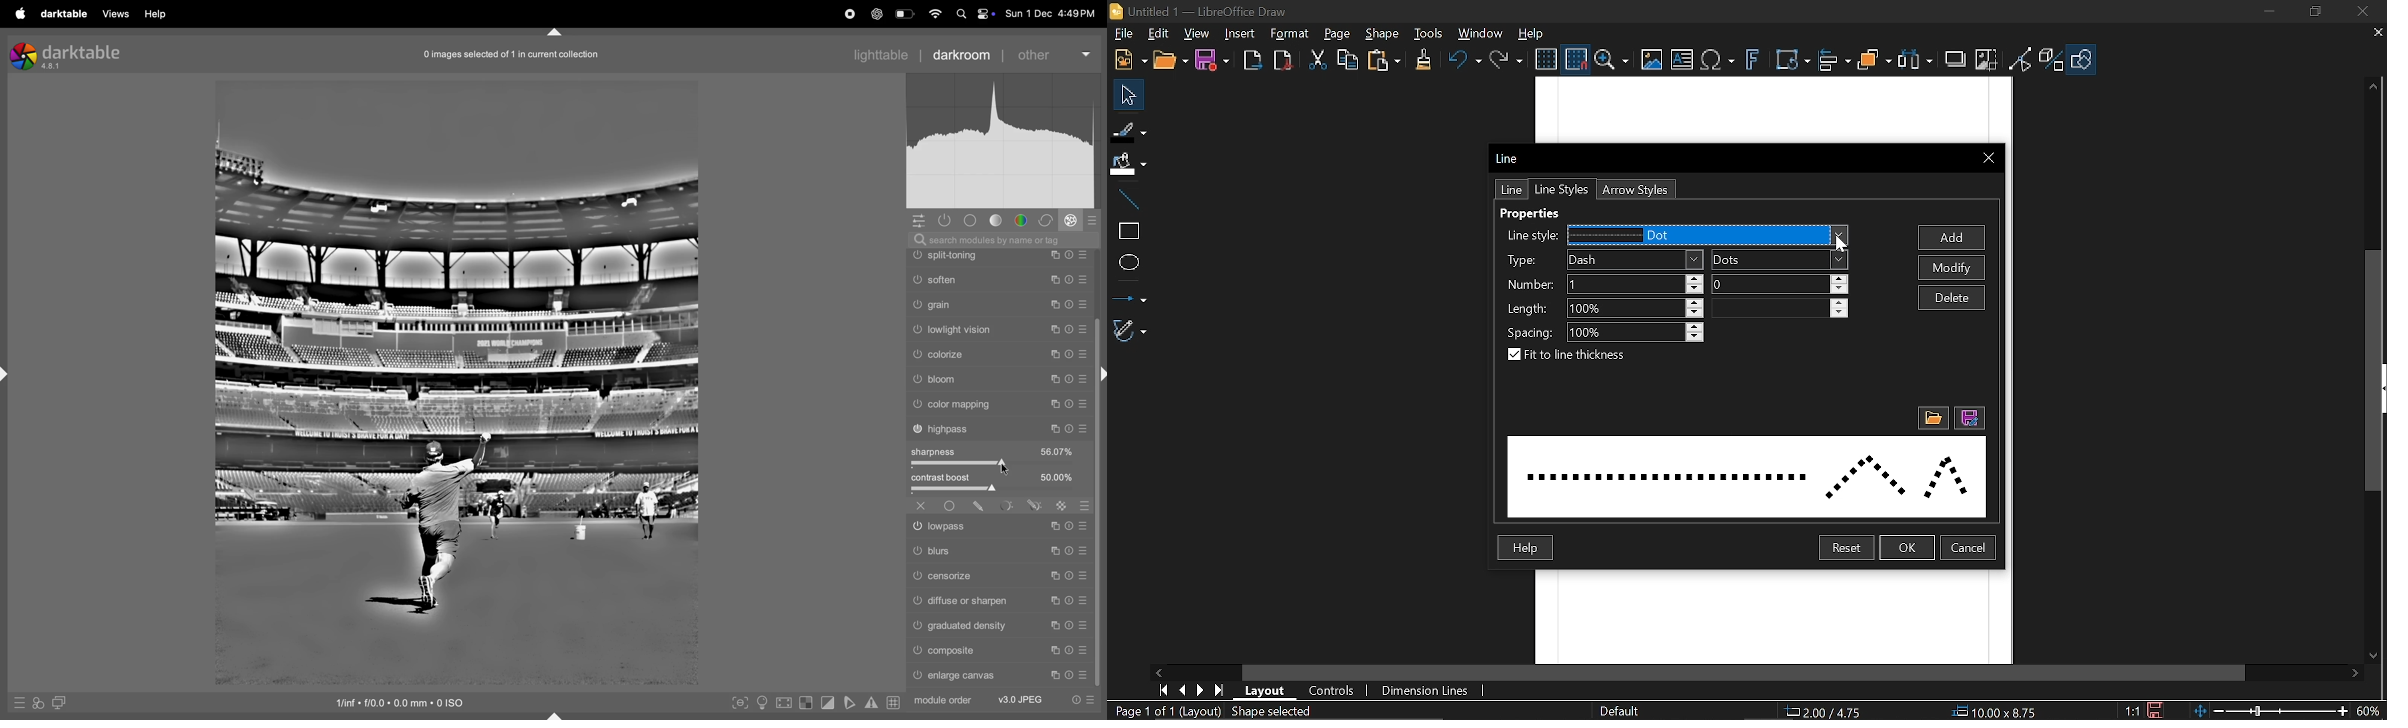  What do you see at coordinates (999, 304) in the screenshot?
I see `vignetting` at bounding box center [999, 304].